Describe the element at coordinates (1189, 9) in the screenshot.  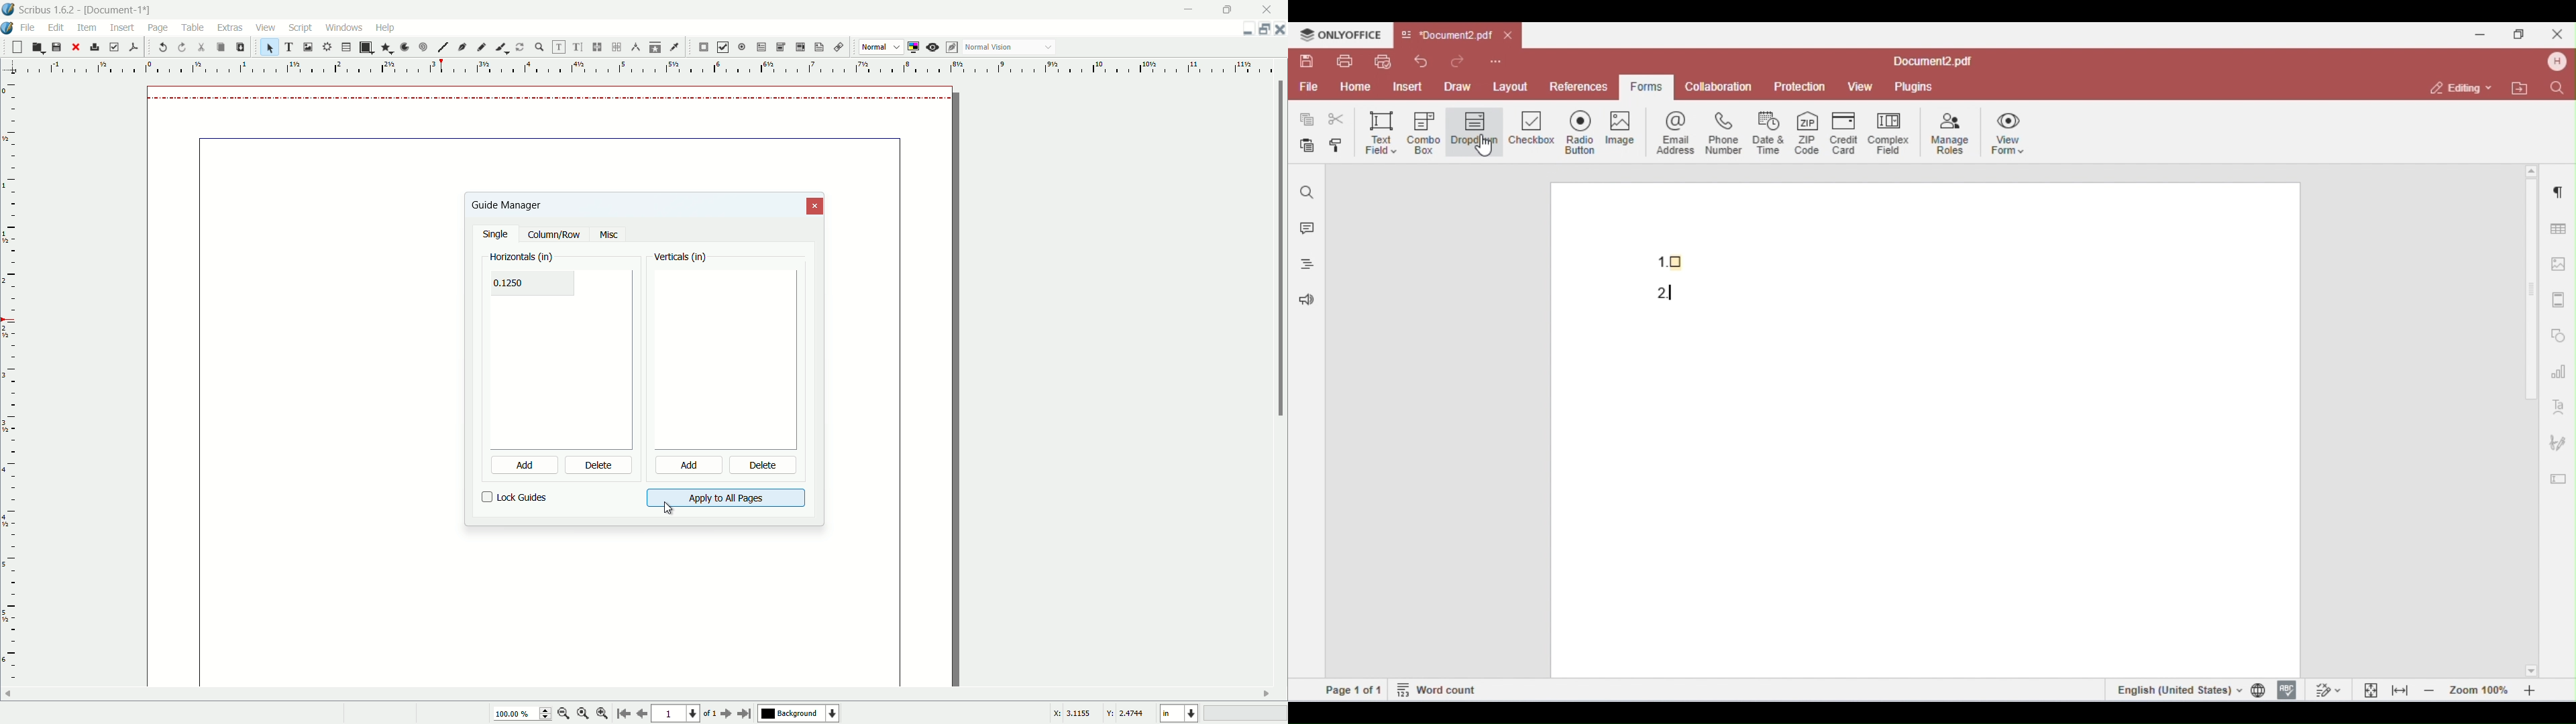
I see `minimize` at that location.